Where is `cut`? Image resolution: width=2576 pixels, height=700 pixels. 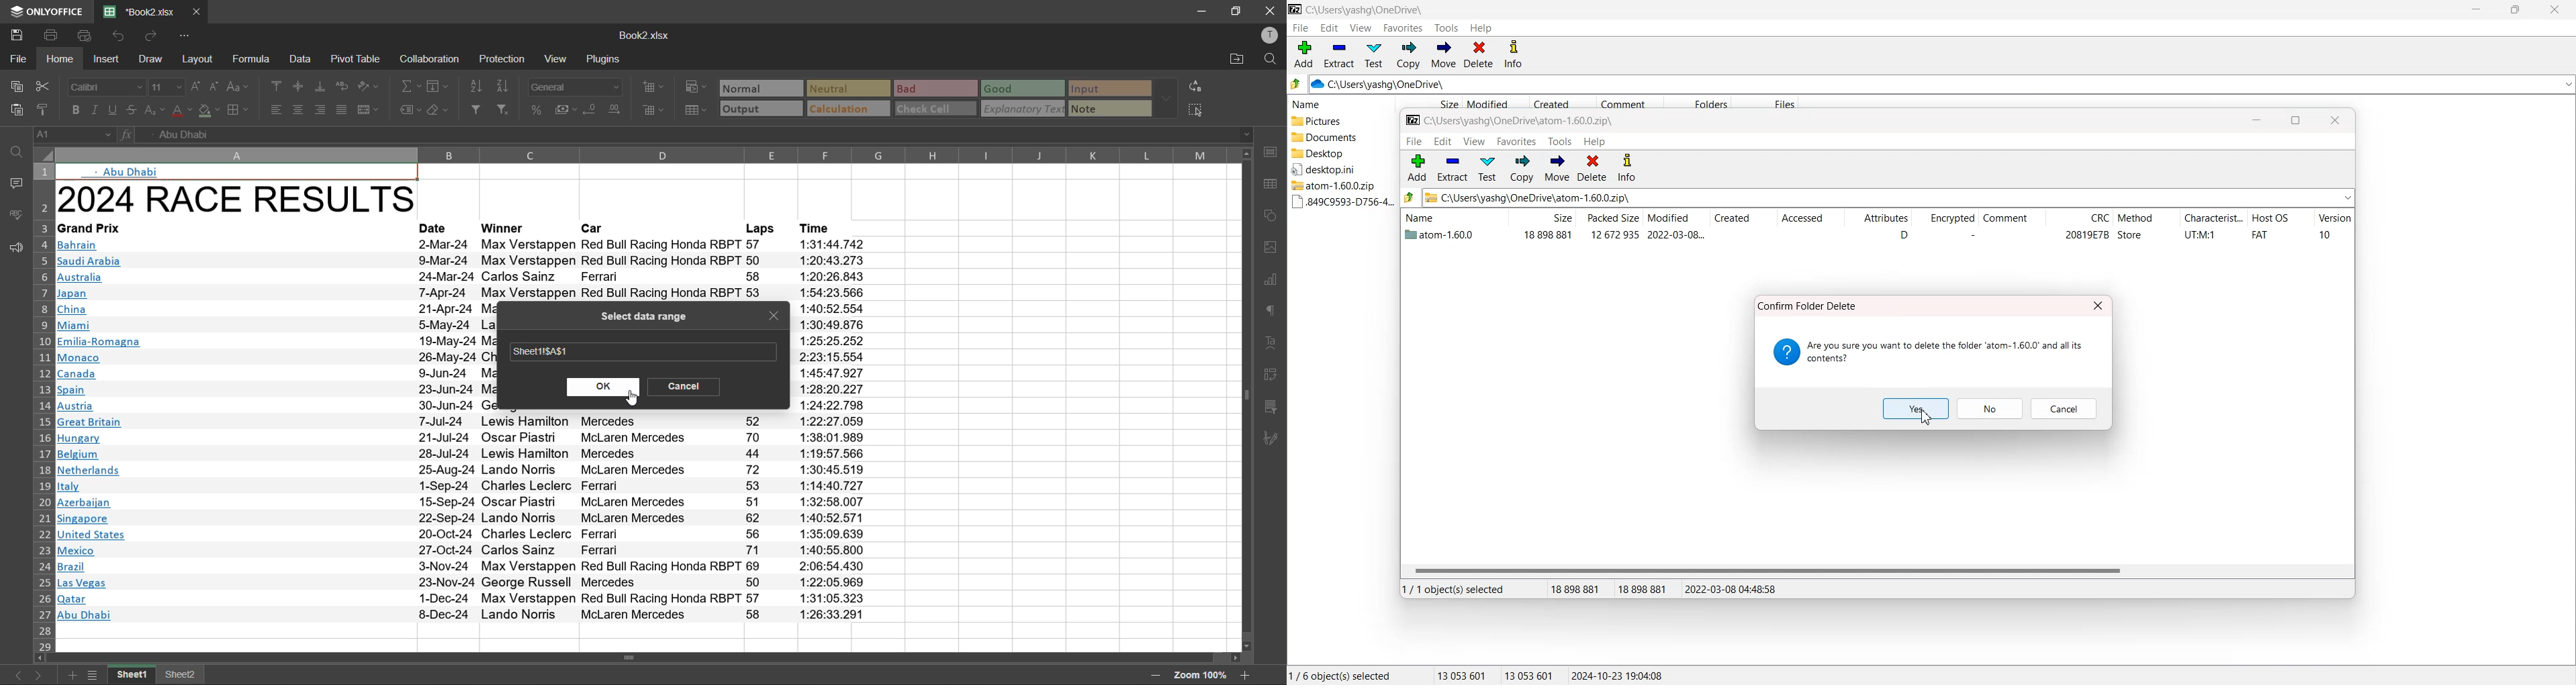 cut is located at coordinates (42, 86).